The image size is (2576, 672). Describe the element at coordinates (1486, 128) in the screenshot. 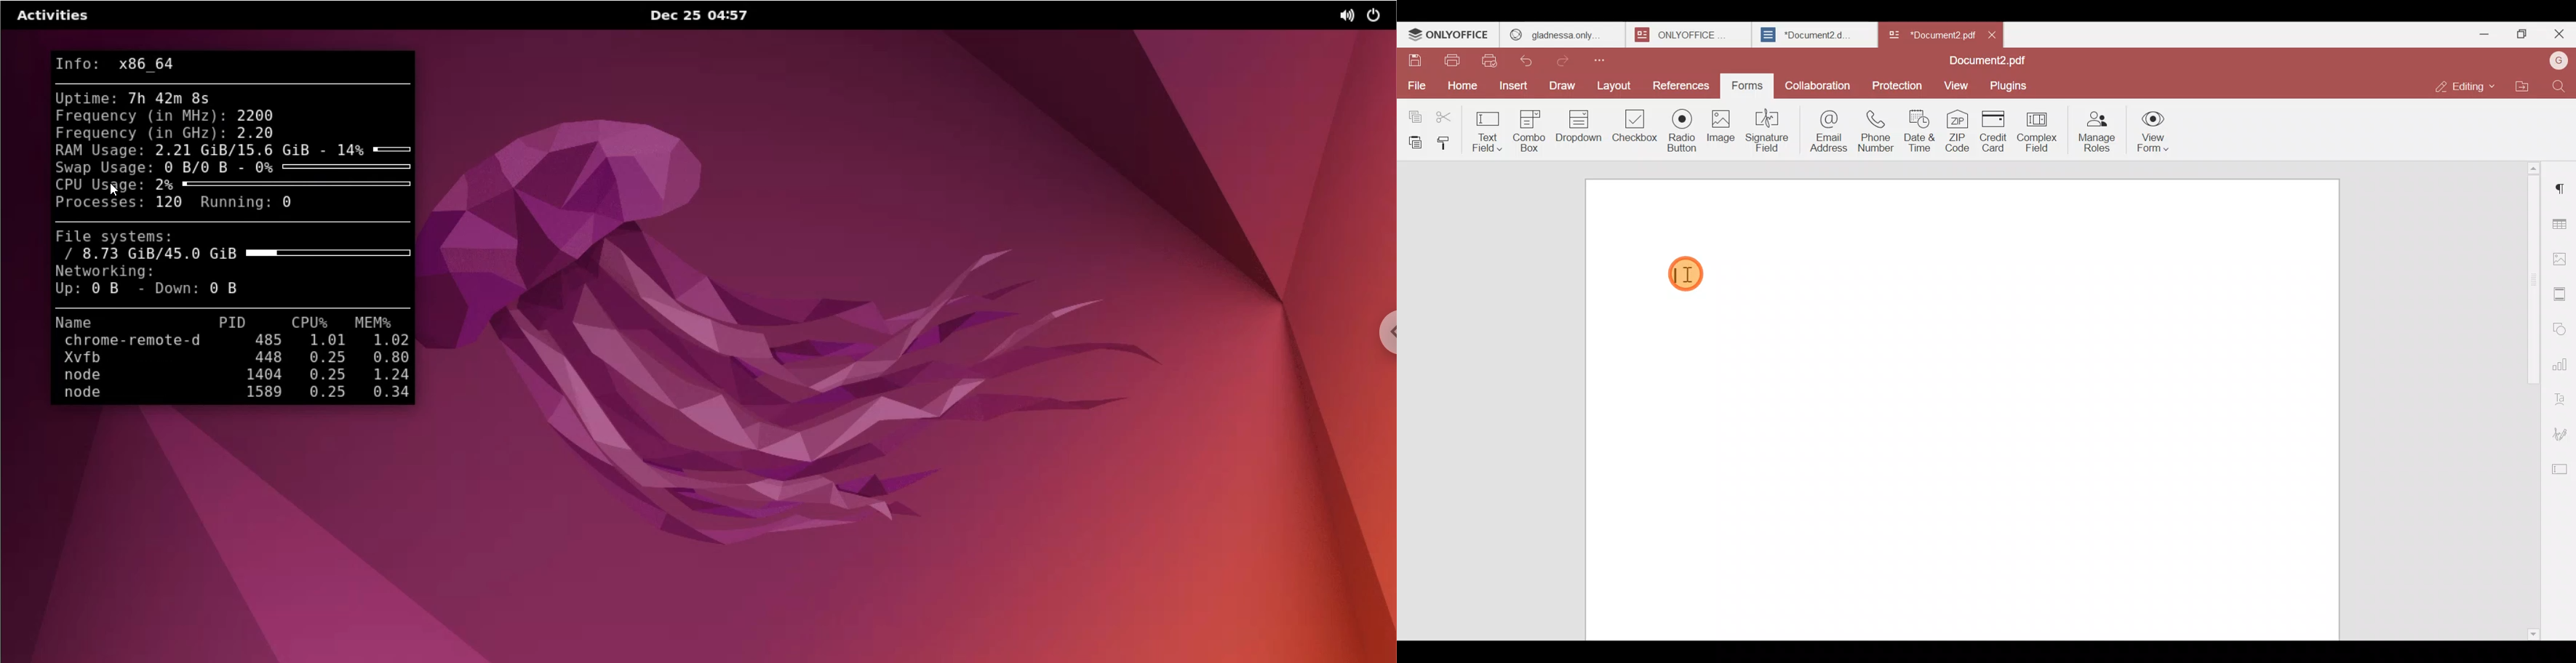

I see `Text field` at that location.